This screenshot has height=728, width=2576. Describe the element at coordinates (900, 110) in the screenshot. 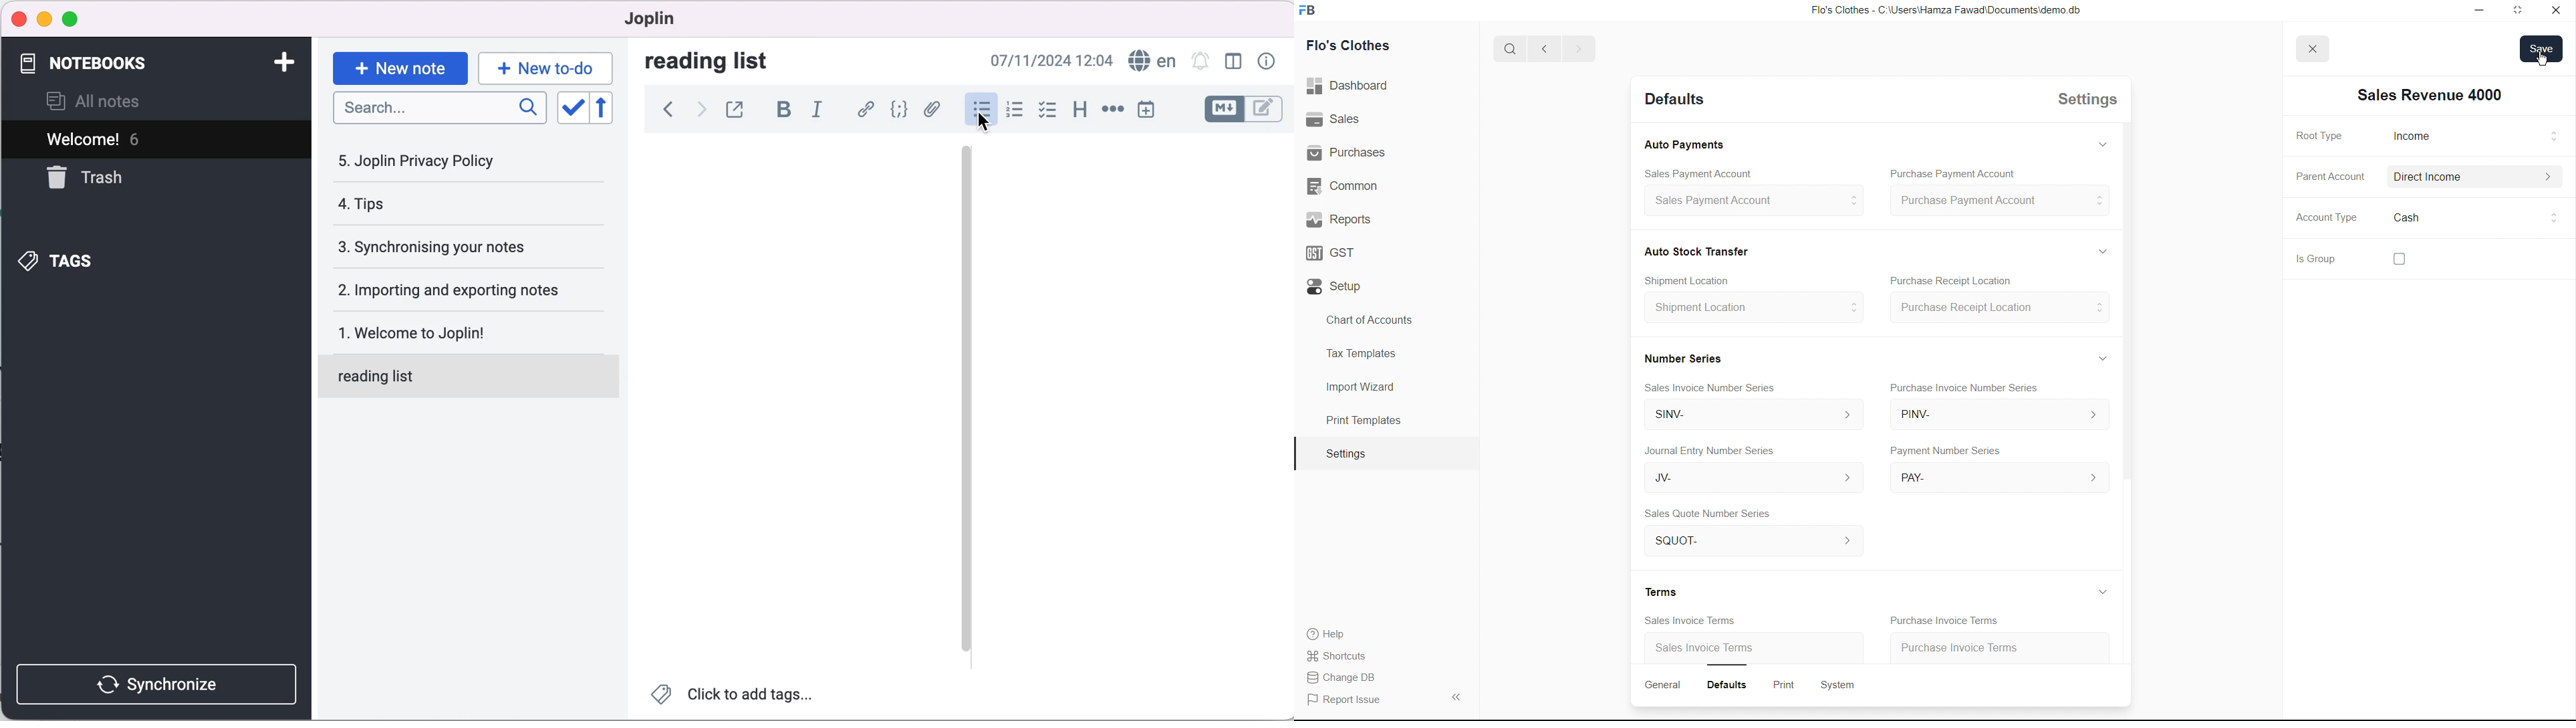

I see `code` at that location.